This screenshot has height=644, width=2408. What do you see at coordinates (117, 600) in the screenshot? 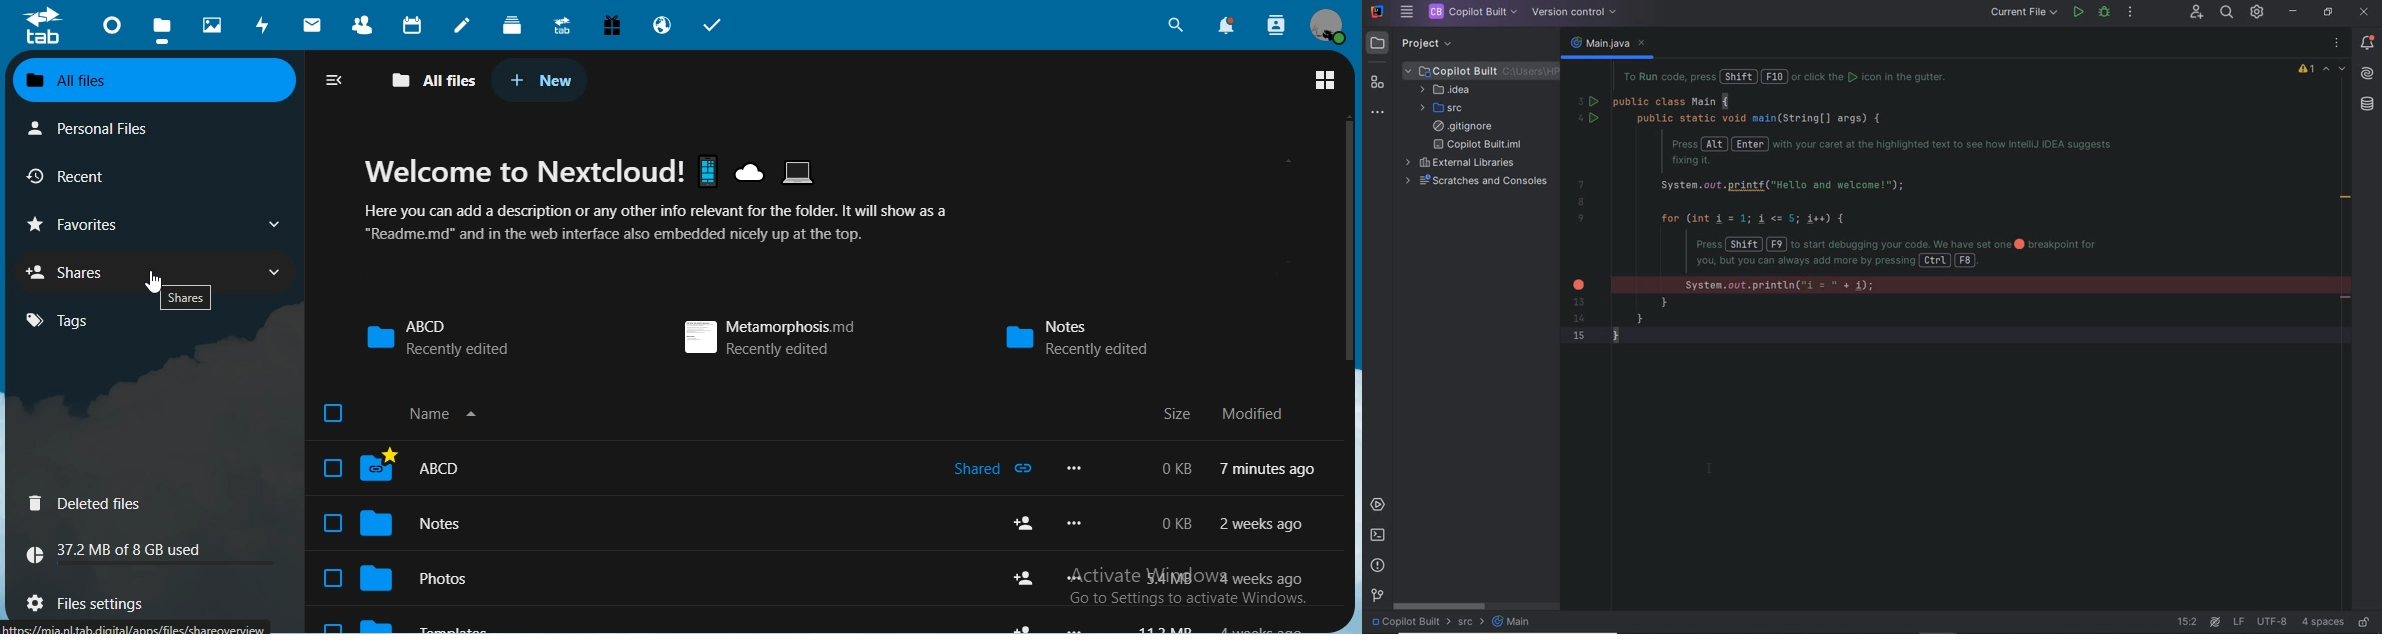
I see `files settings` at bounding box center [117, 600].